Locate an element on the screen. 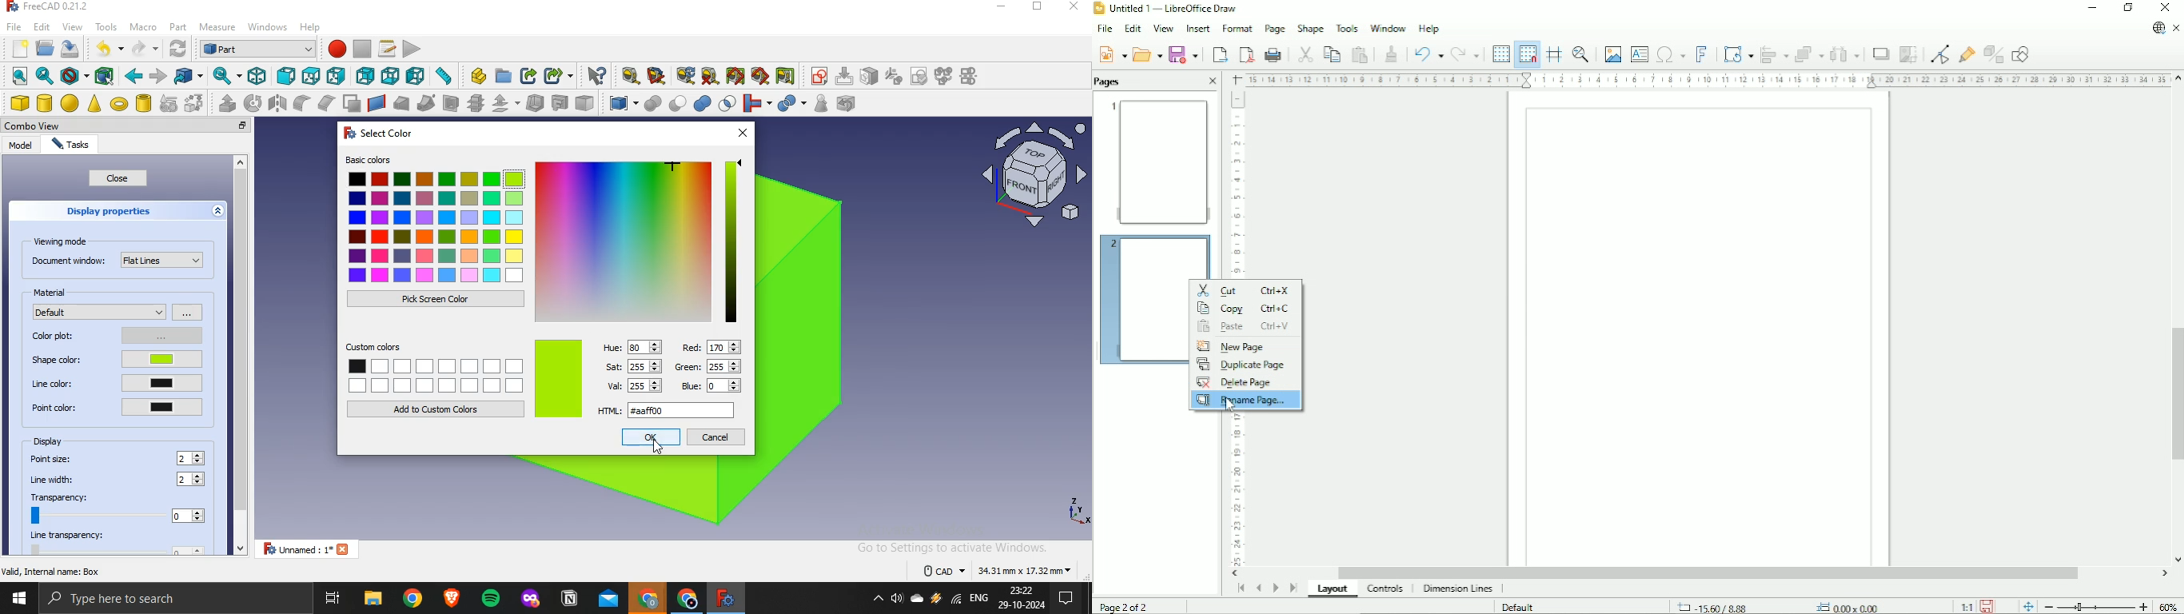  blue is located at coordinates (713, 385).